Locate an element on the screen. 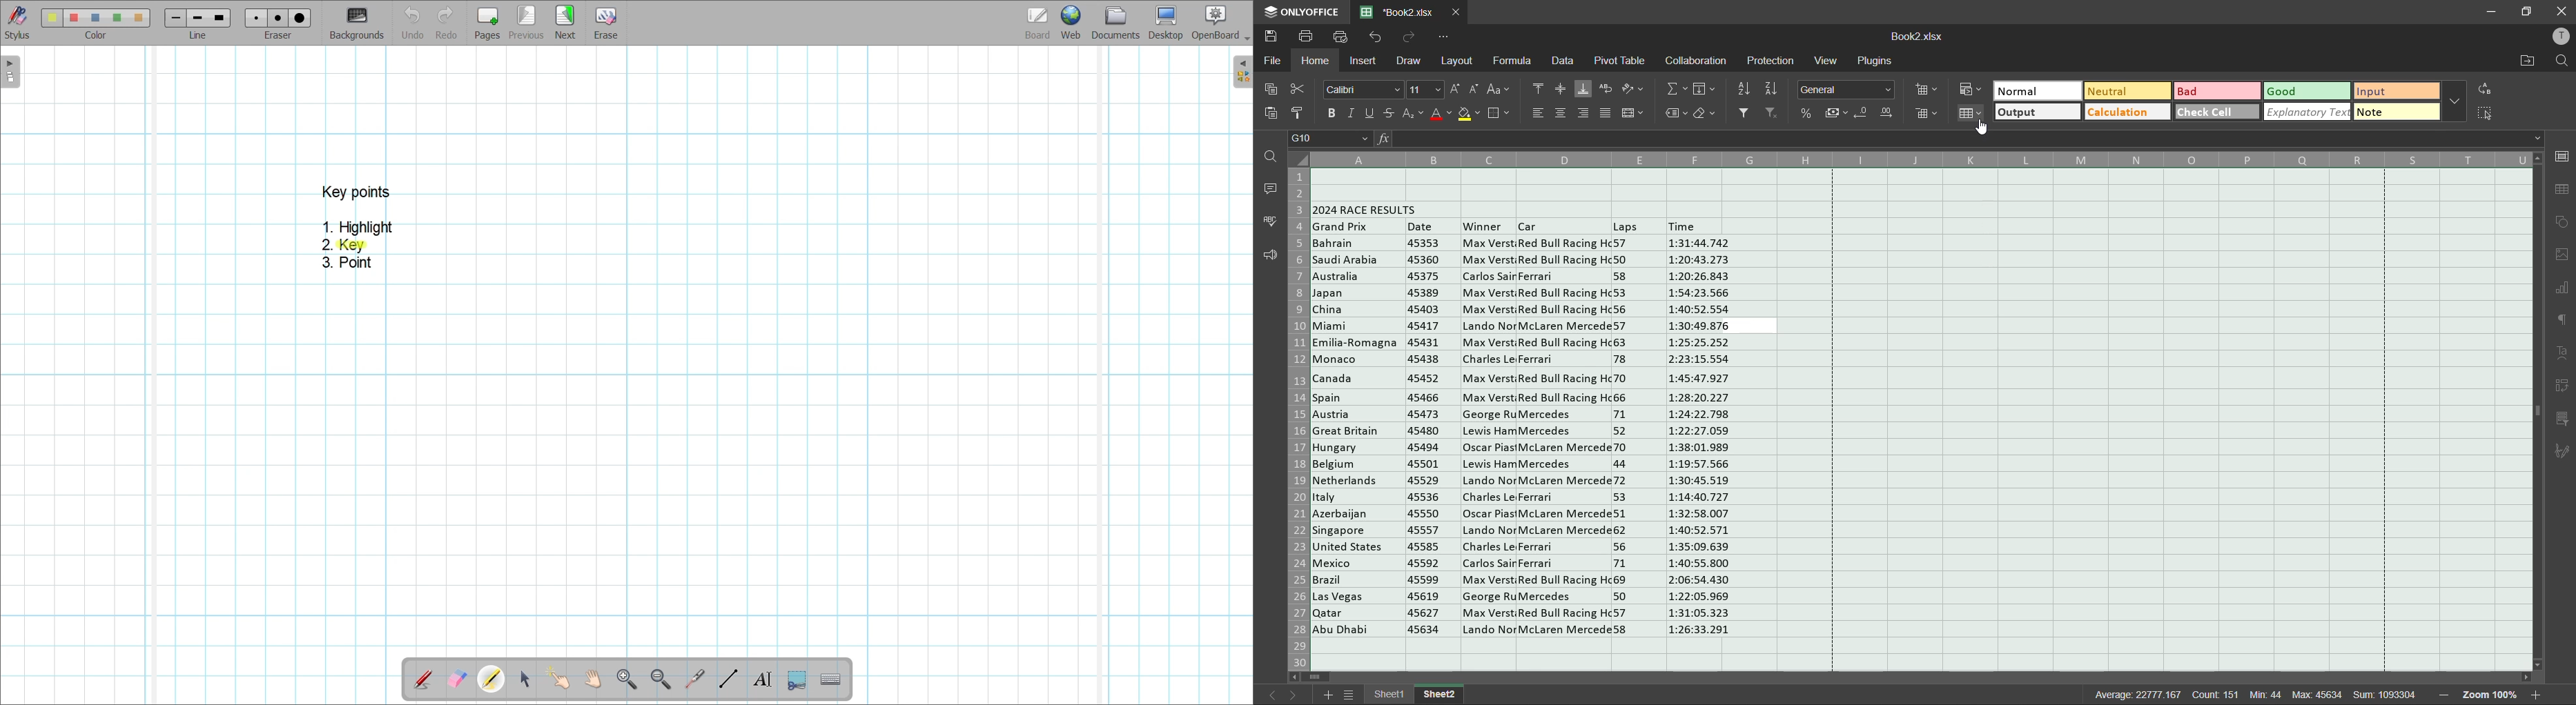 This screenshot has width=2576, height=728. collaboration is located at coordinates (1695, 61).